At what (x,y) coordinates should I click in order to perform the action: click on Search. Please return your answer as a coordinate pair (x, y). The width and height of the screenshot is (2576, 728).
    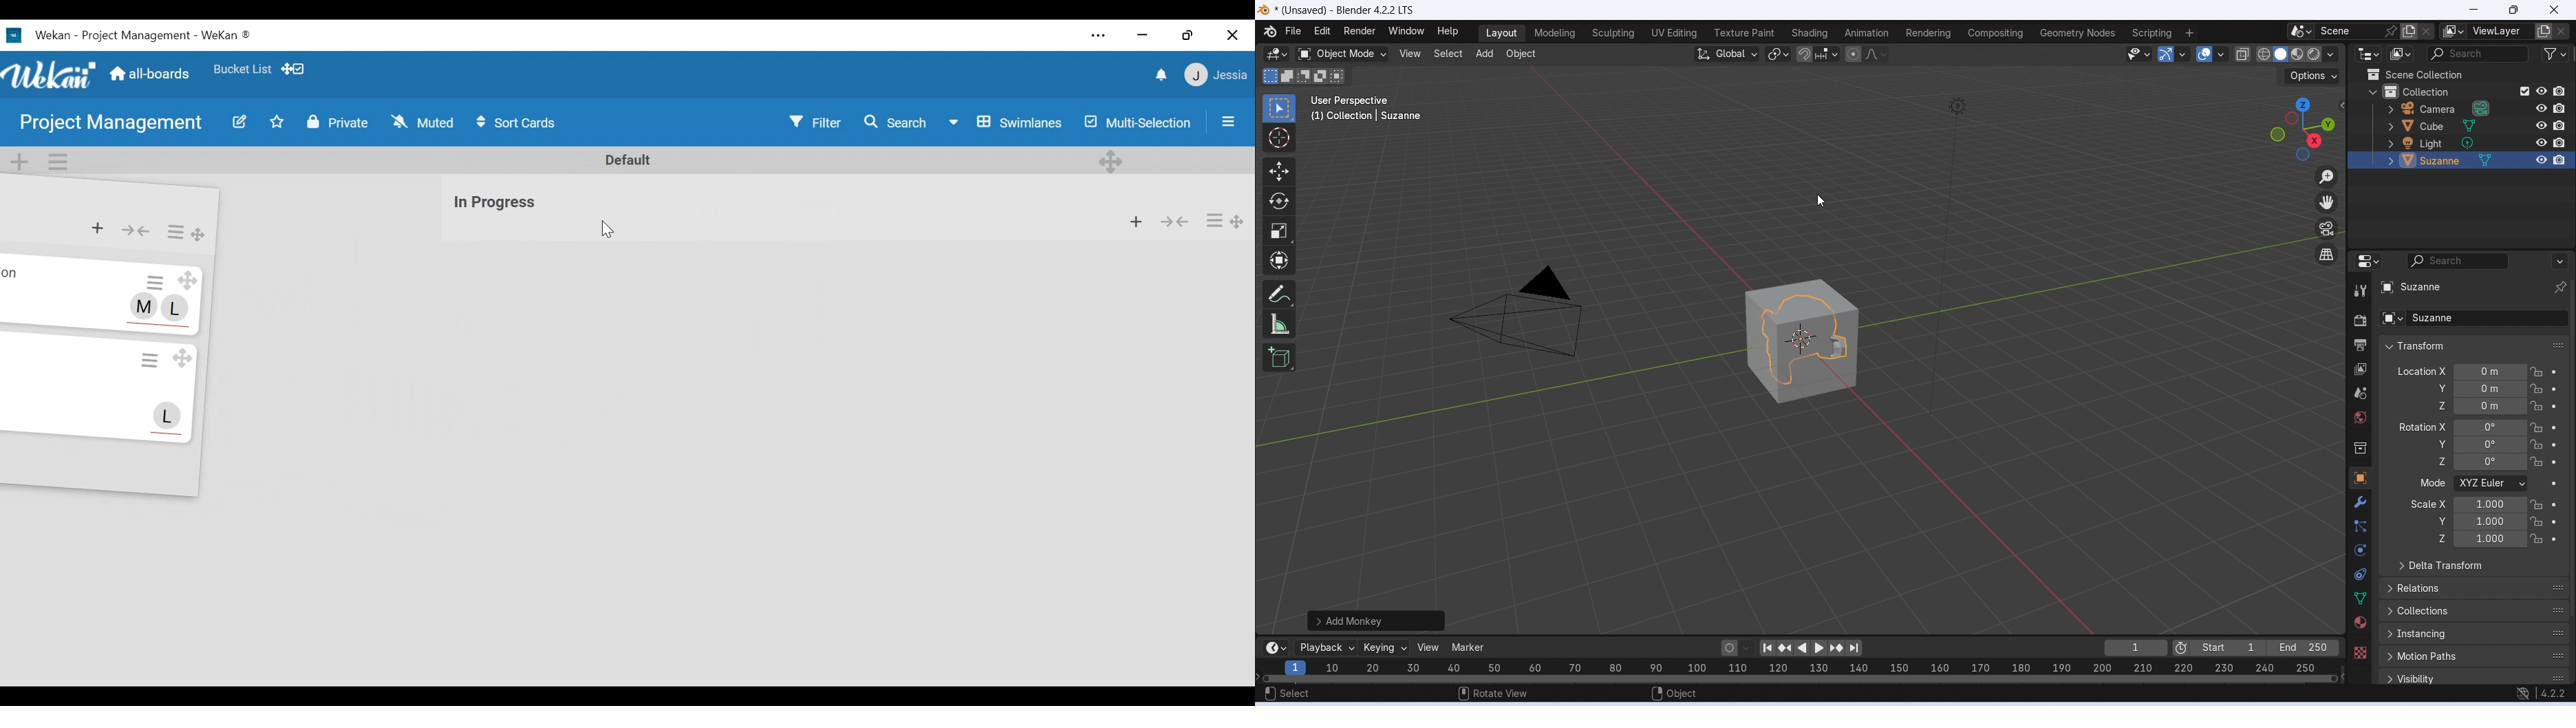
    Looking at the image, I should click on (895, 122).